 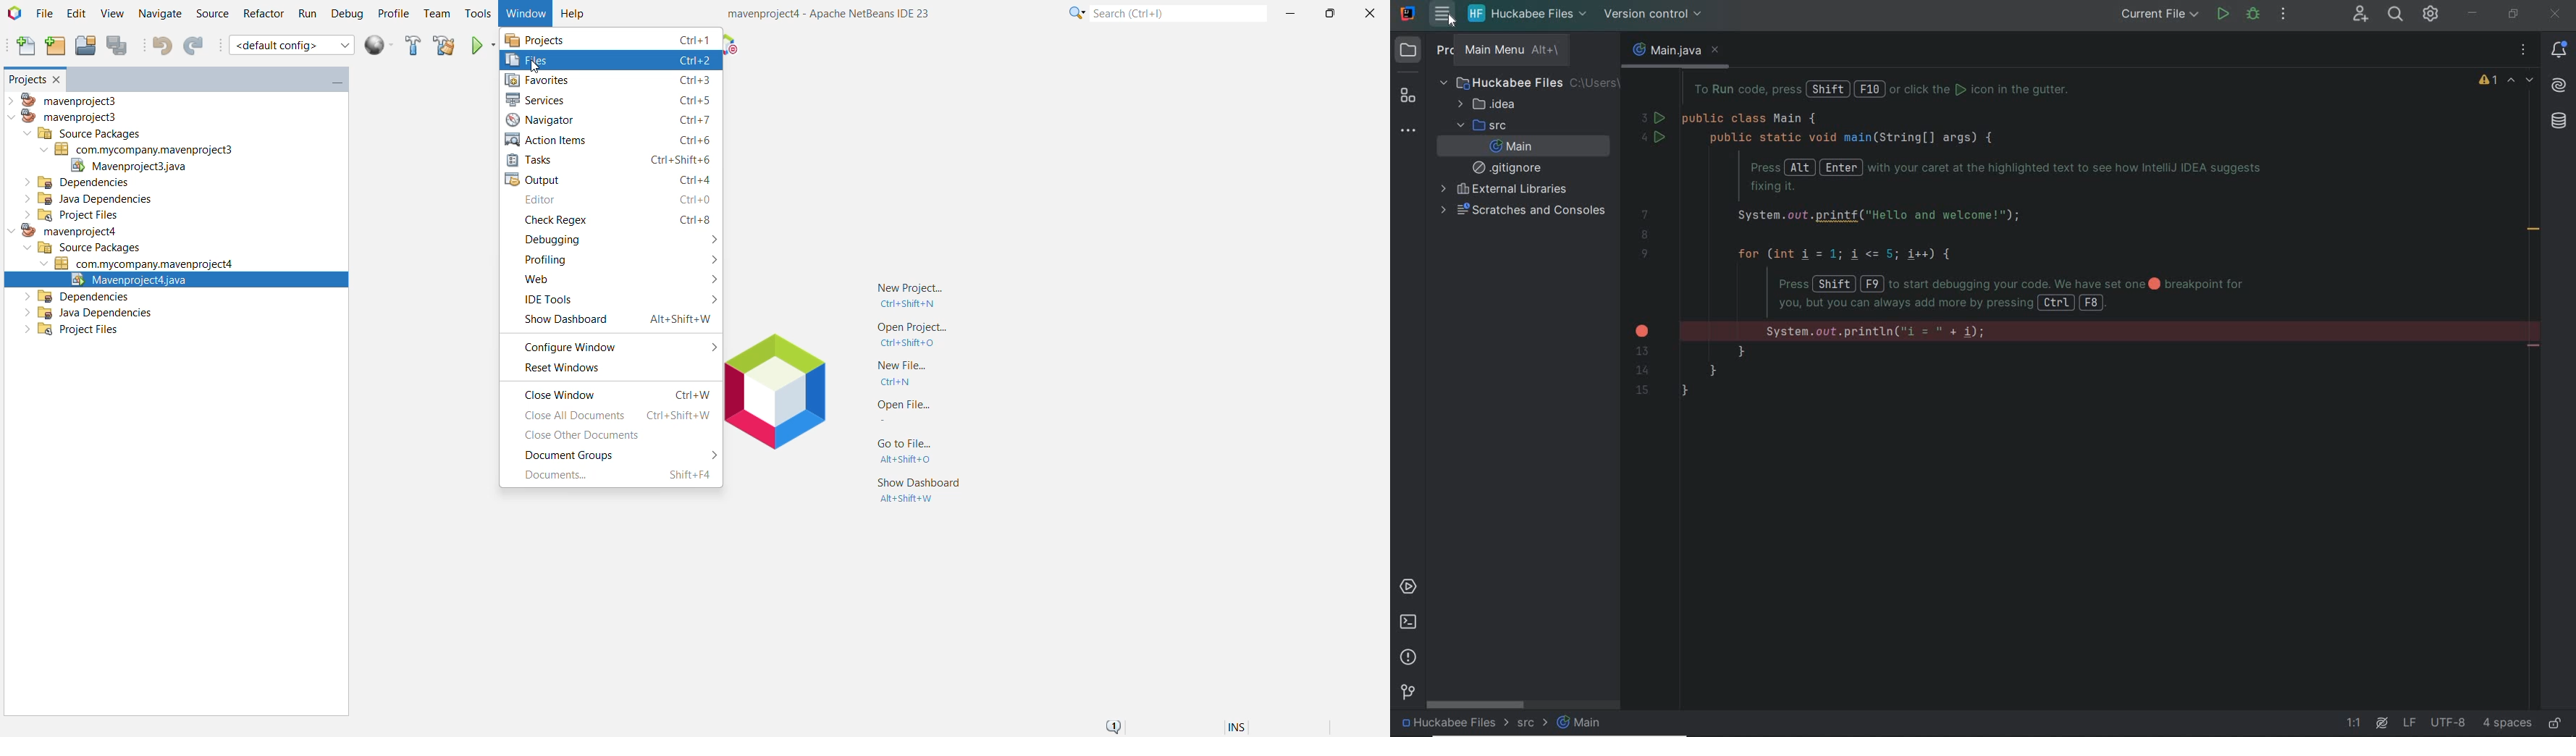 I want to click on ai assistant, so click(x=2381, y=722).